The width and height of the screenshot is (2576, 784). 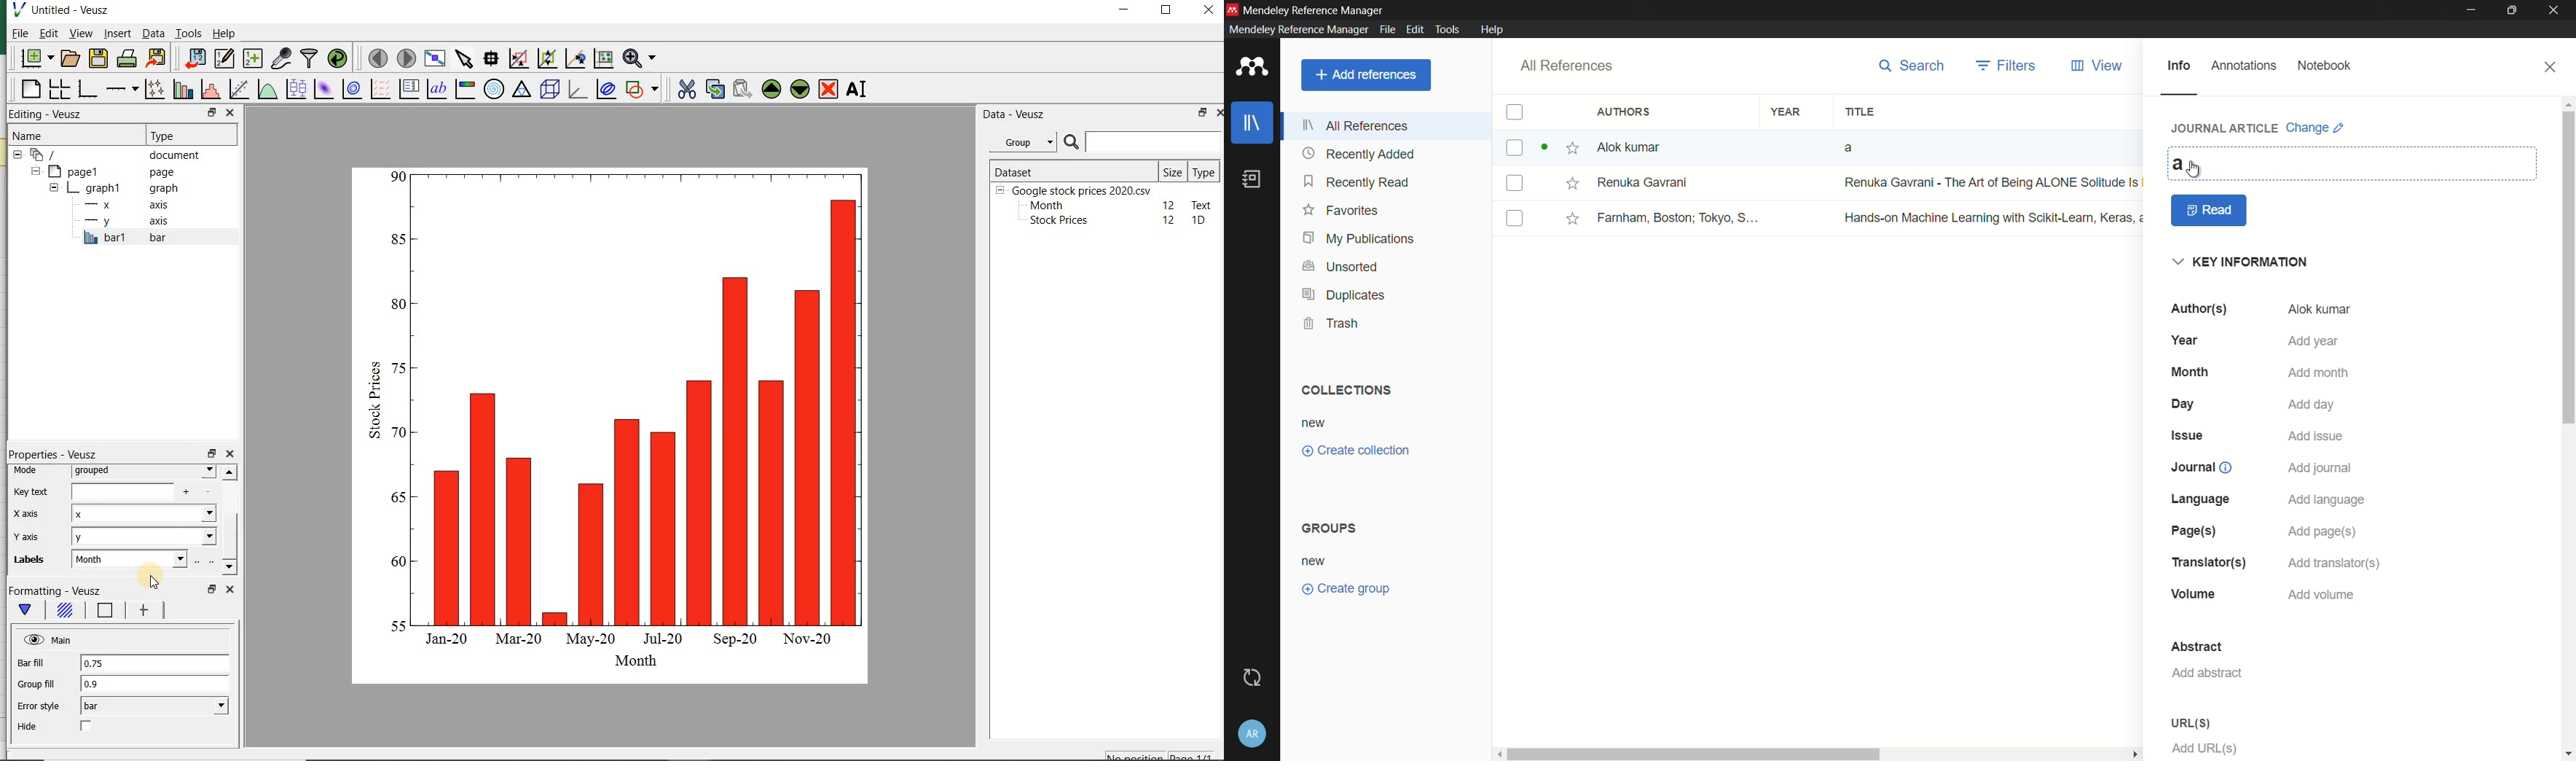 I want to click on Y, so click(x=145, y=536).